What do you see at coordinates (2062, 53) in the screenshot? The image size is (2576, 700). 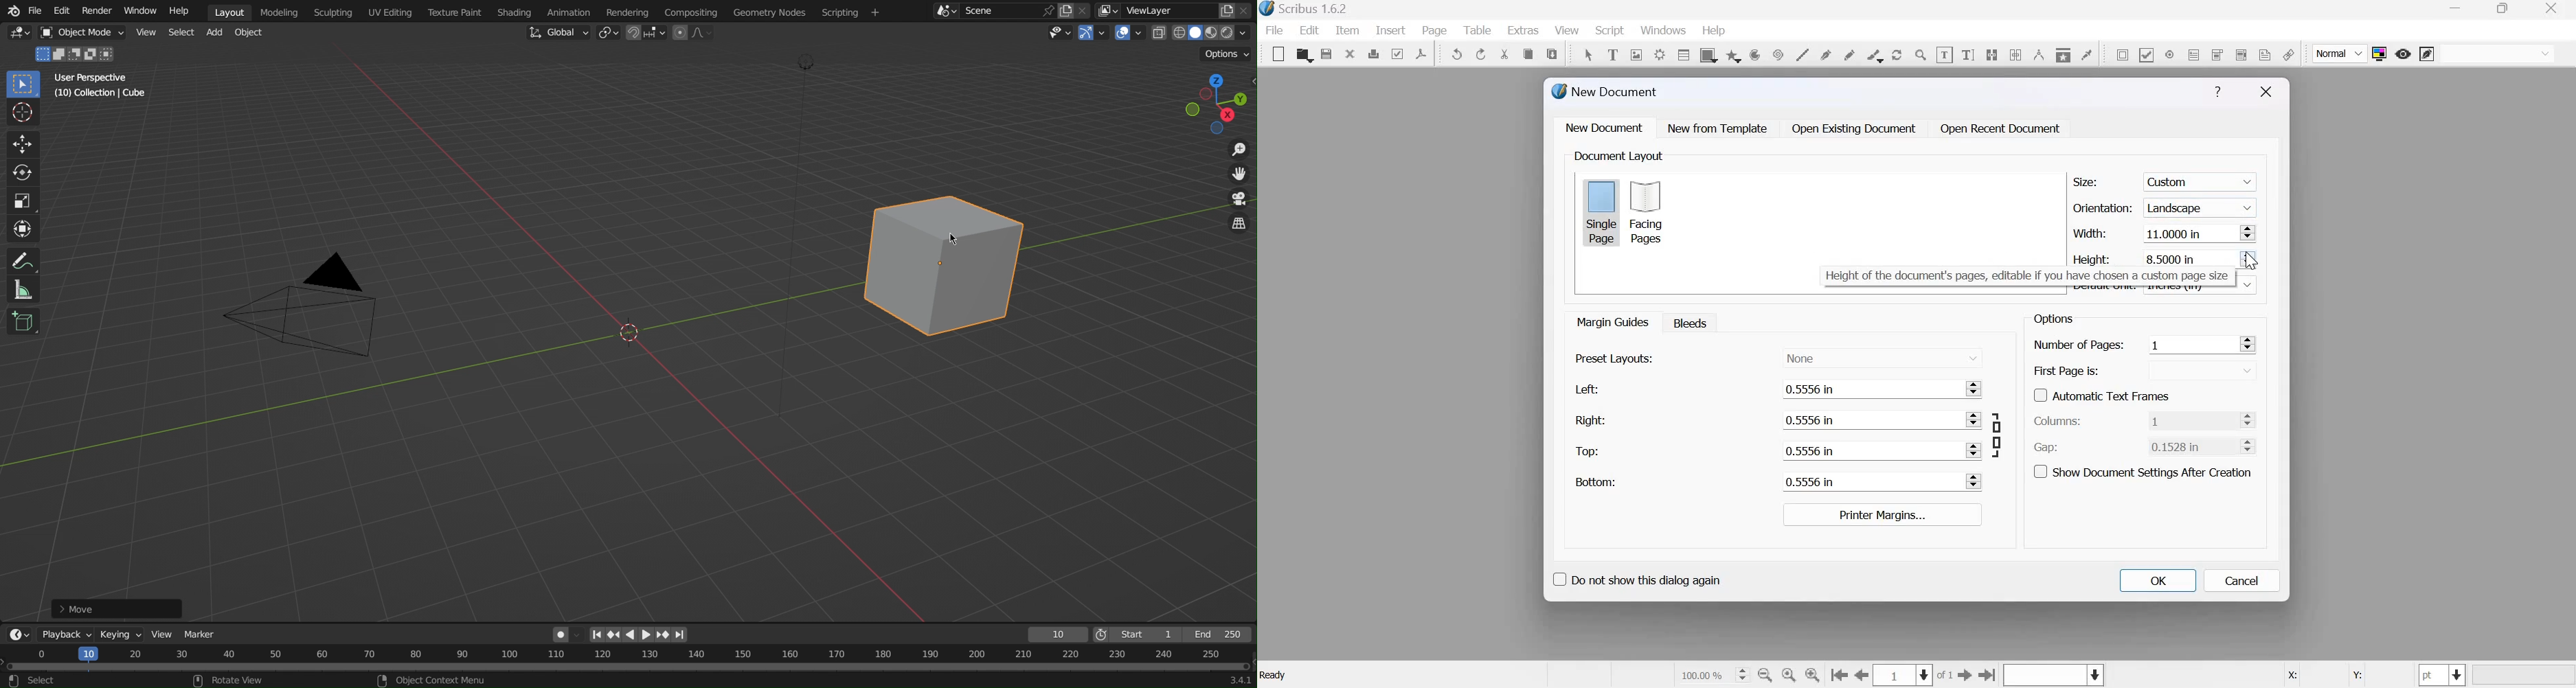 I see `Copy item properties` at bounding box center [2062, 53].